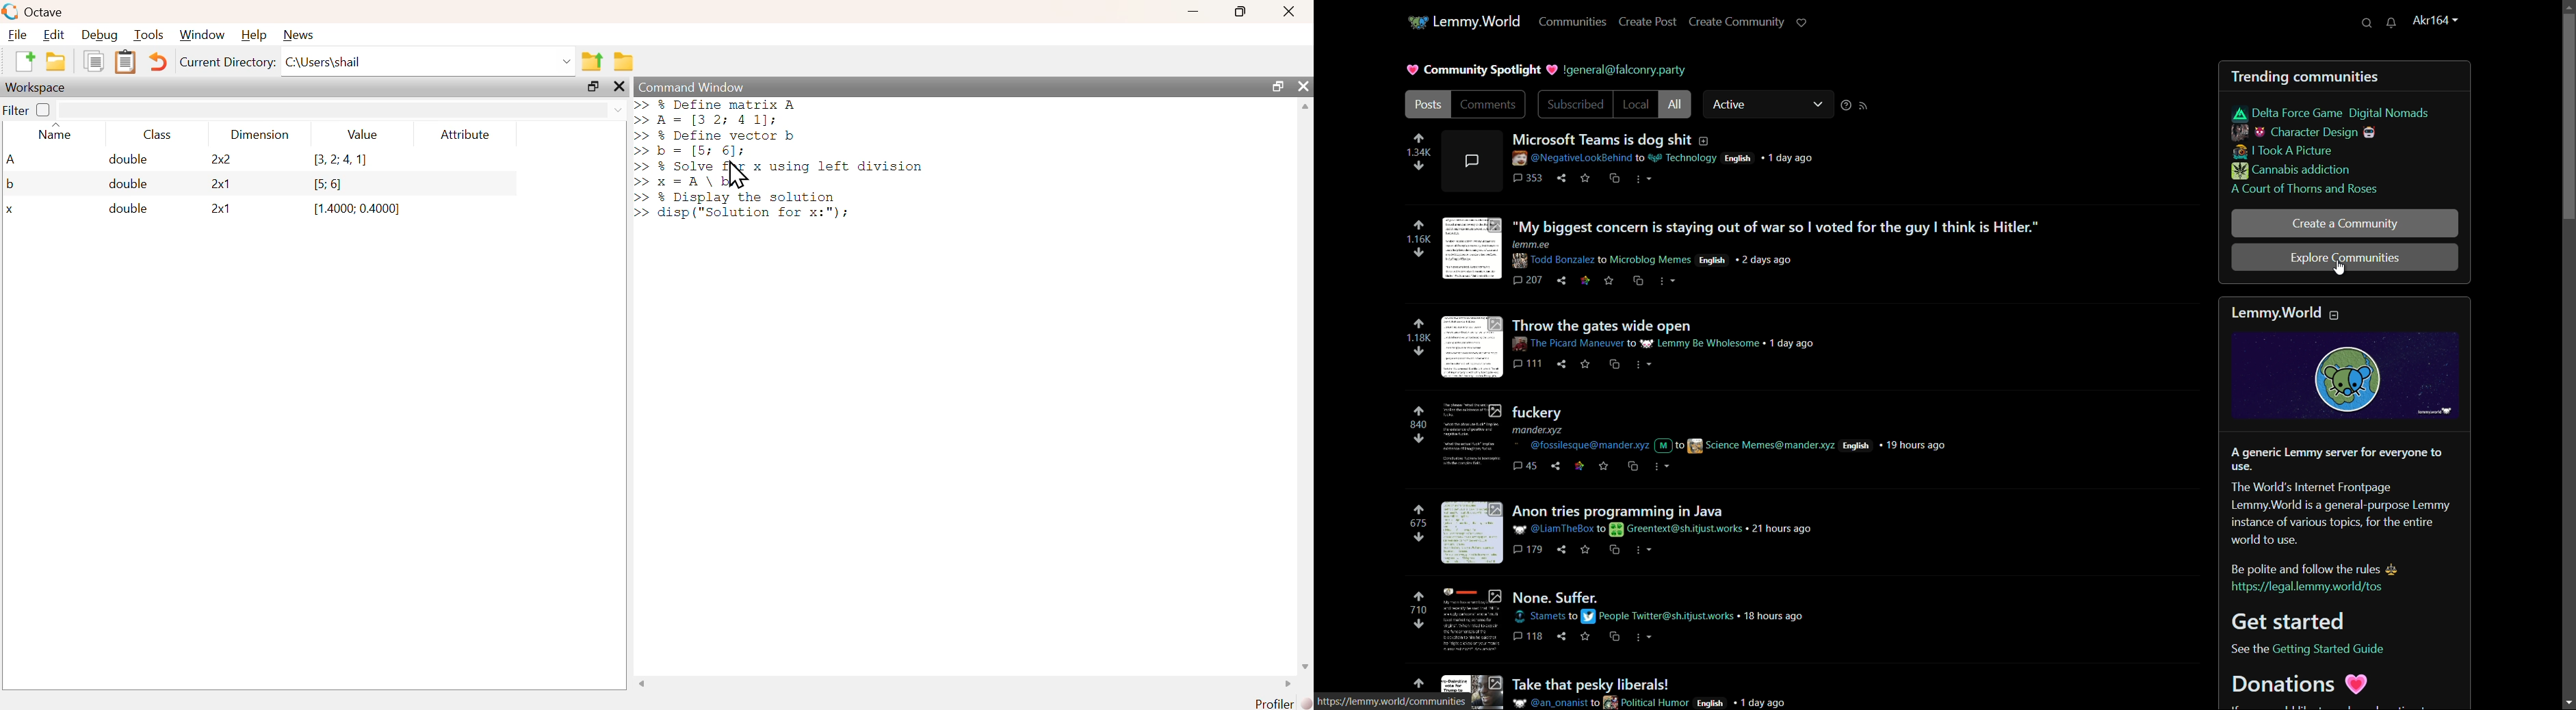 The image size is (2576, 728). Describe the element at coordinates (1663, 139) in the screenshot. I see `post-1` at that location.